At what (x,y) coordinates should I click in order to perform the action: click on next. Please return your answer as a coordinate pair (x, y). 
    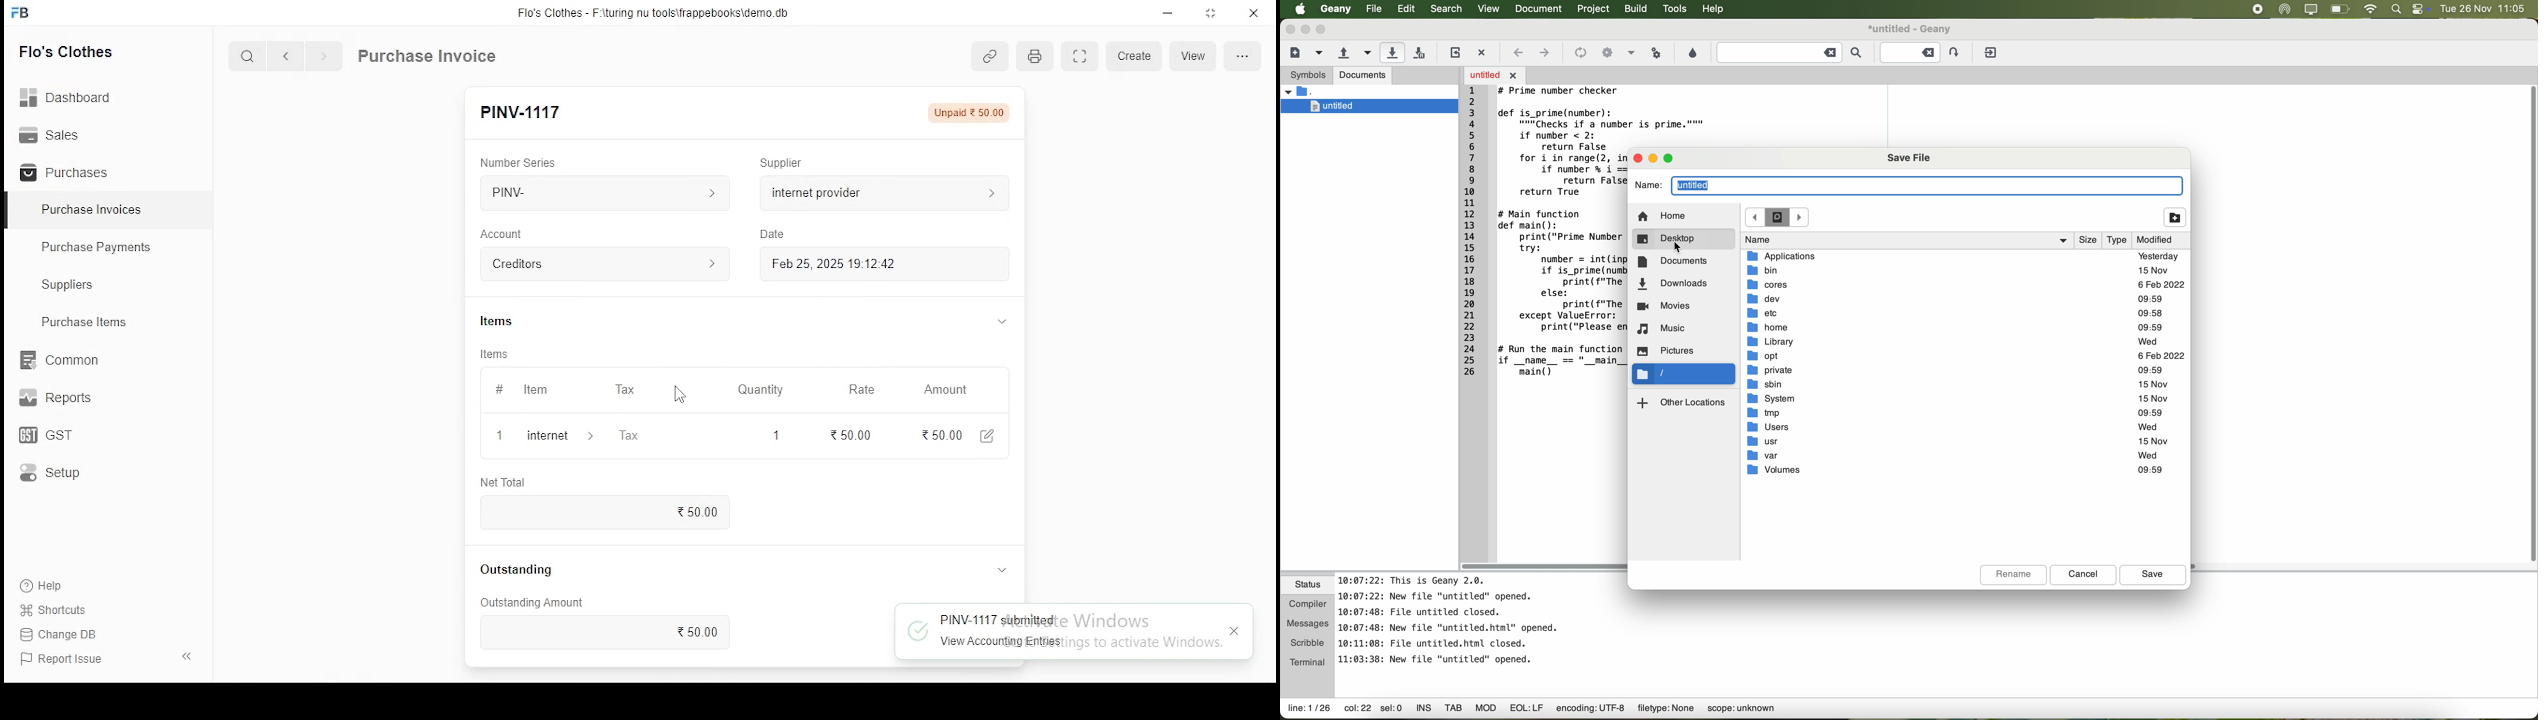
    Looking at the image, I should click on (324, 58).